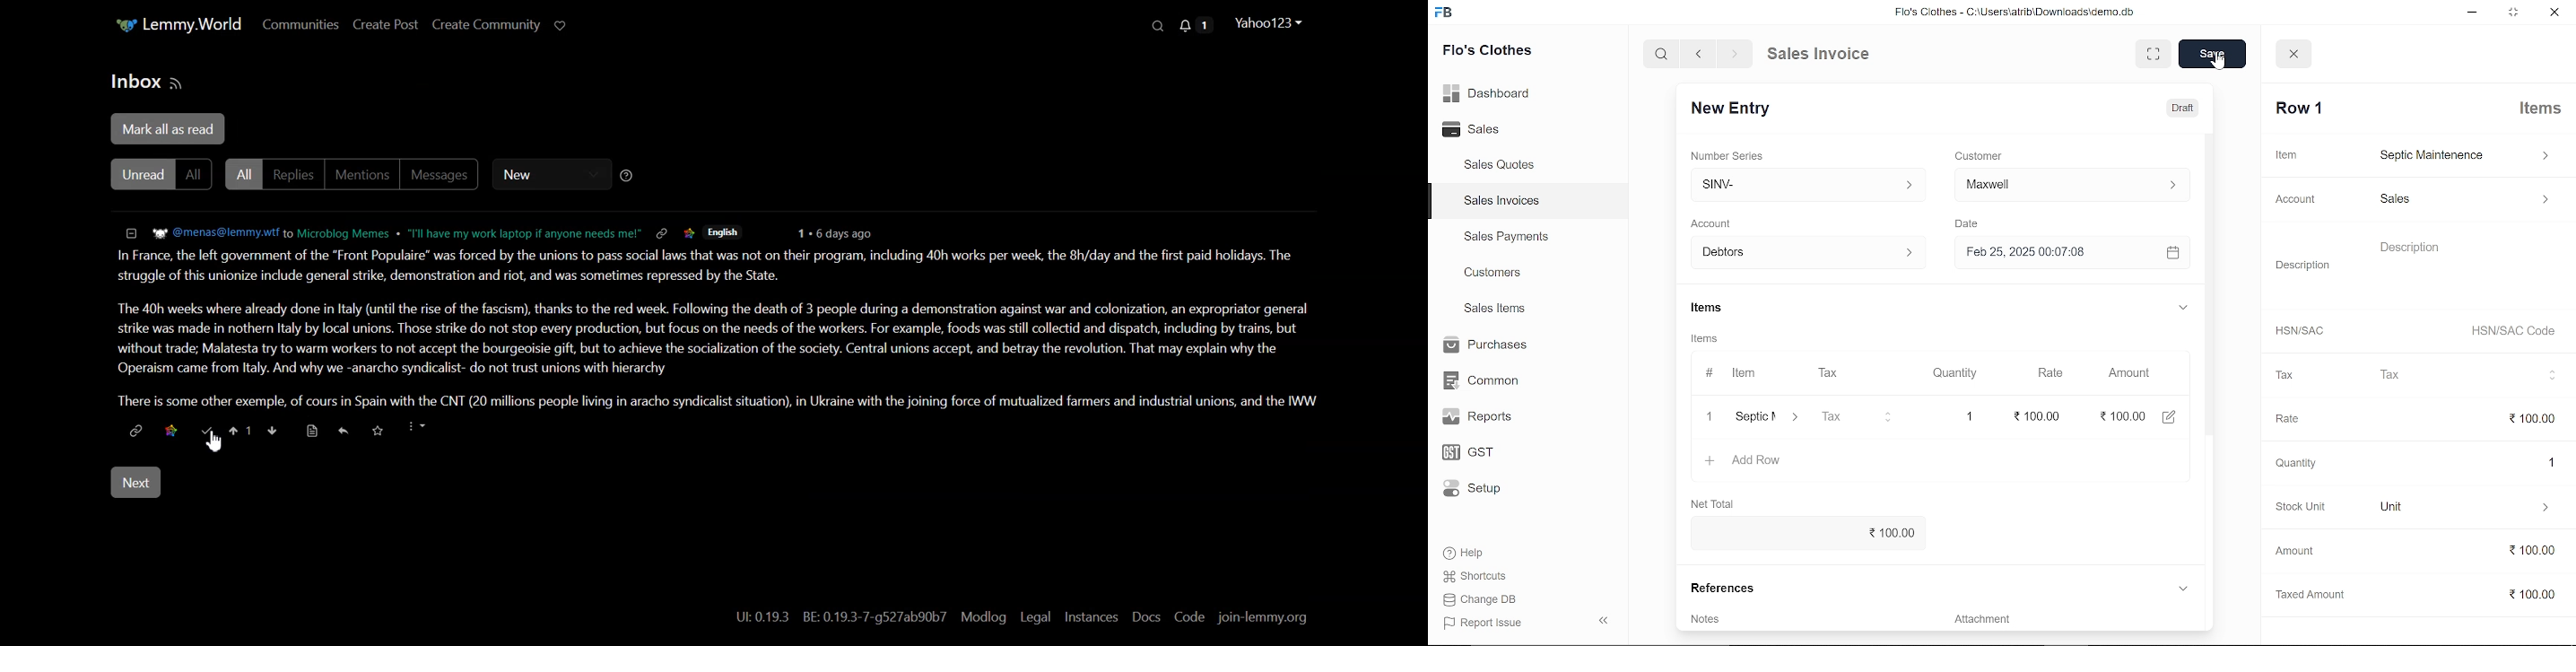 This screenshot has width=2576, height=672. I want to click on Hyperlink, so click(397, 234).